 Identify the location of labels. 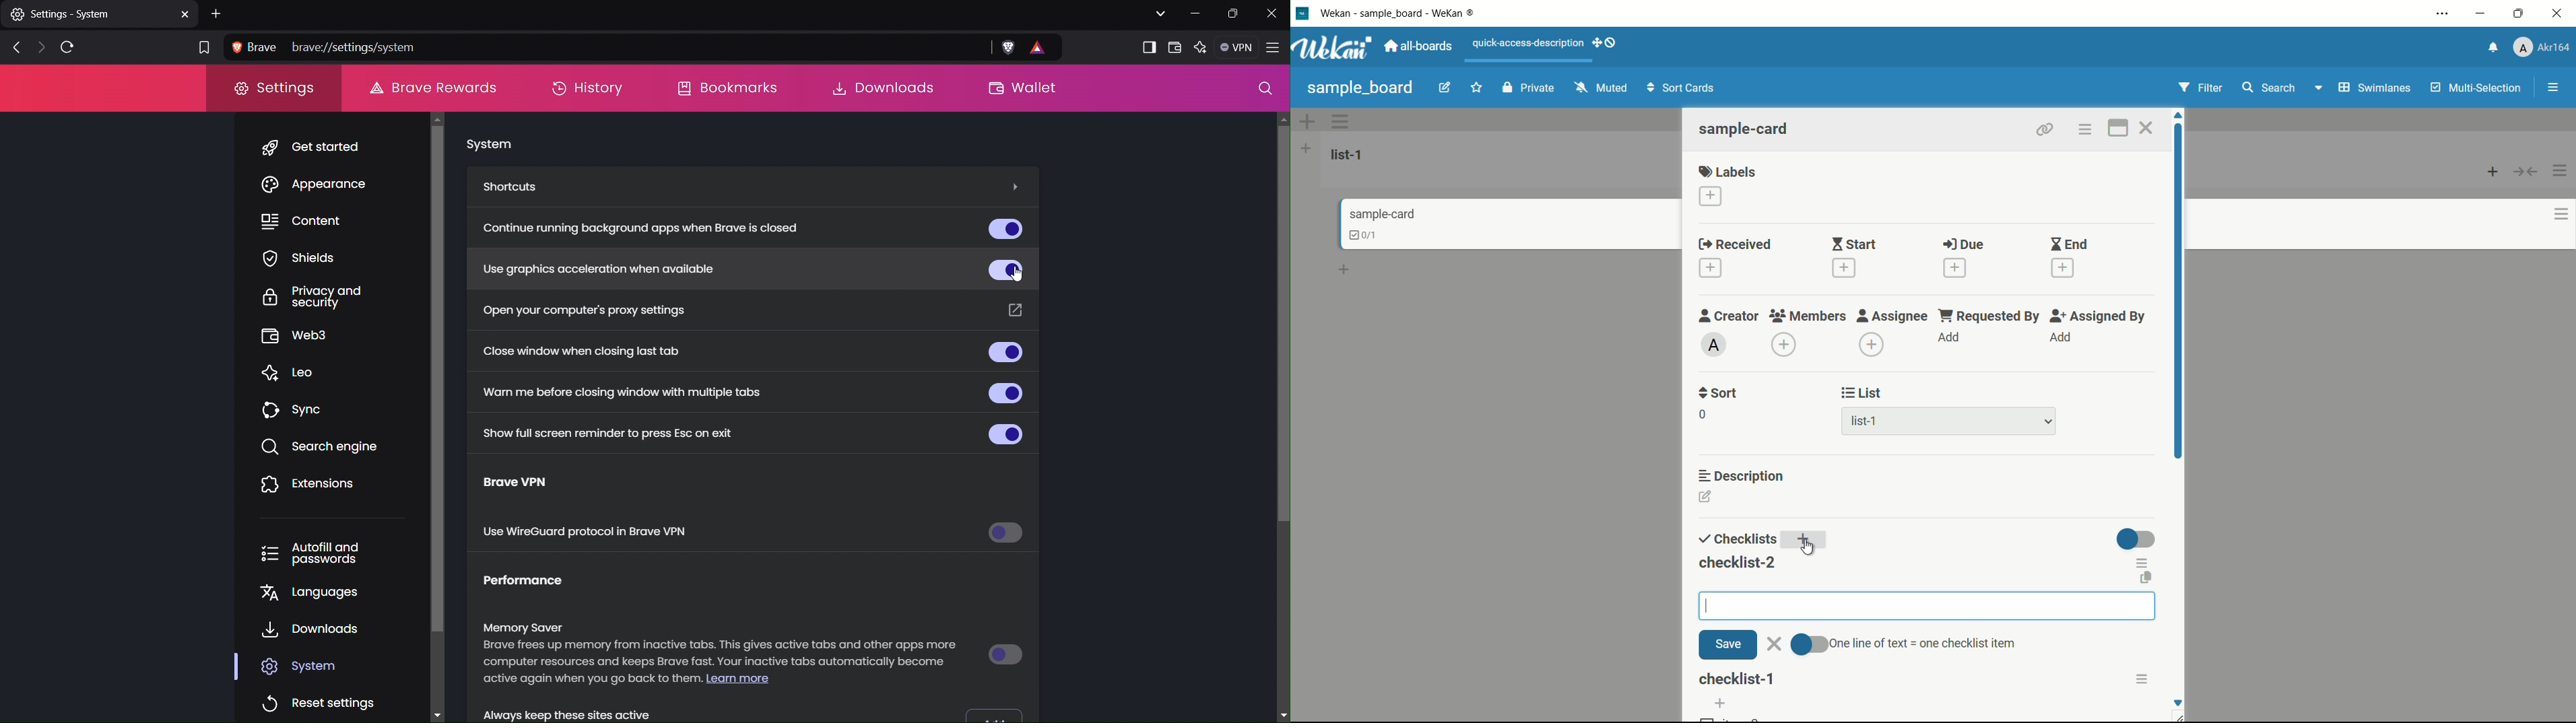
(1728, 171).